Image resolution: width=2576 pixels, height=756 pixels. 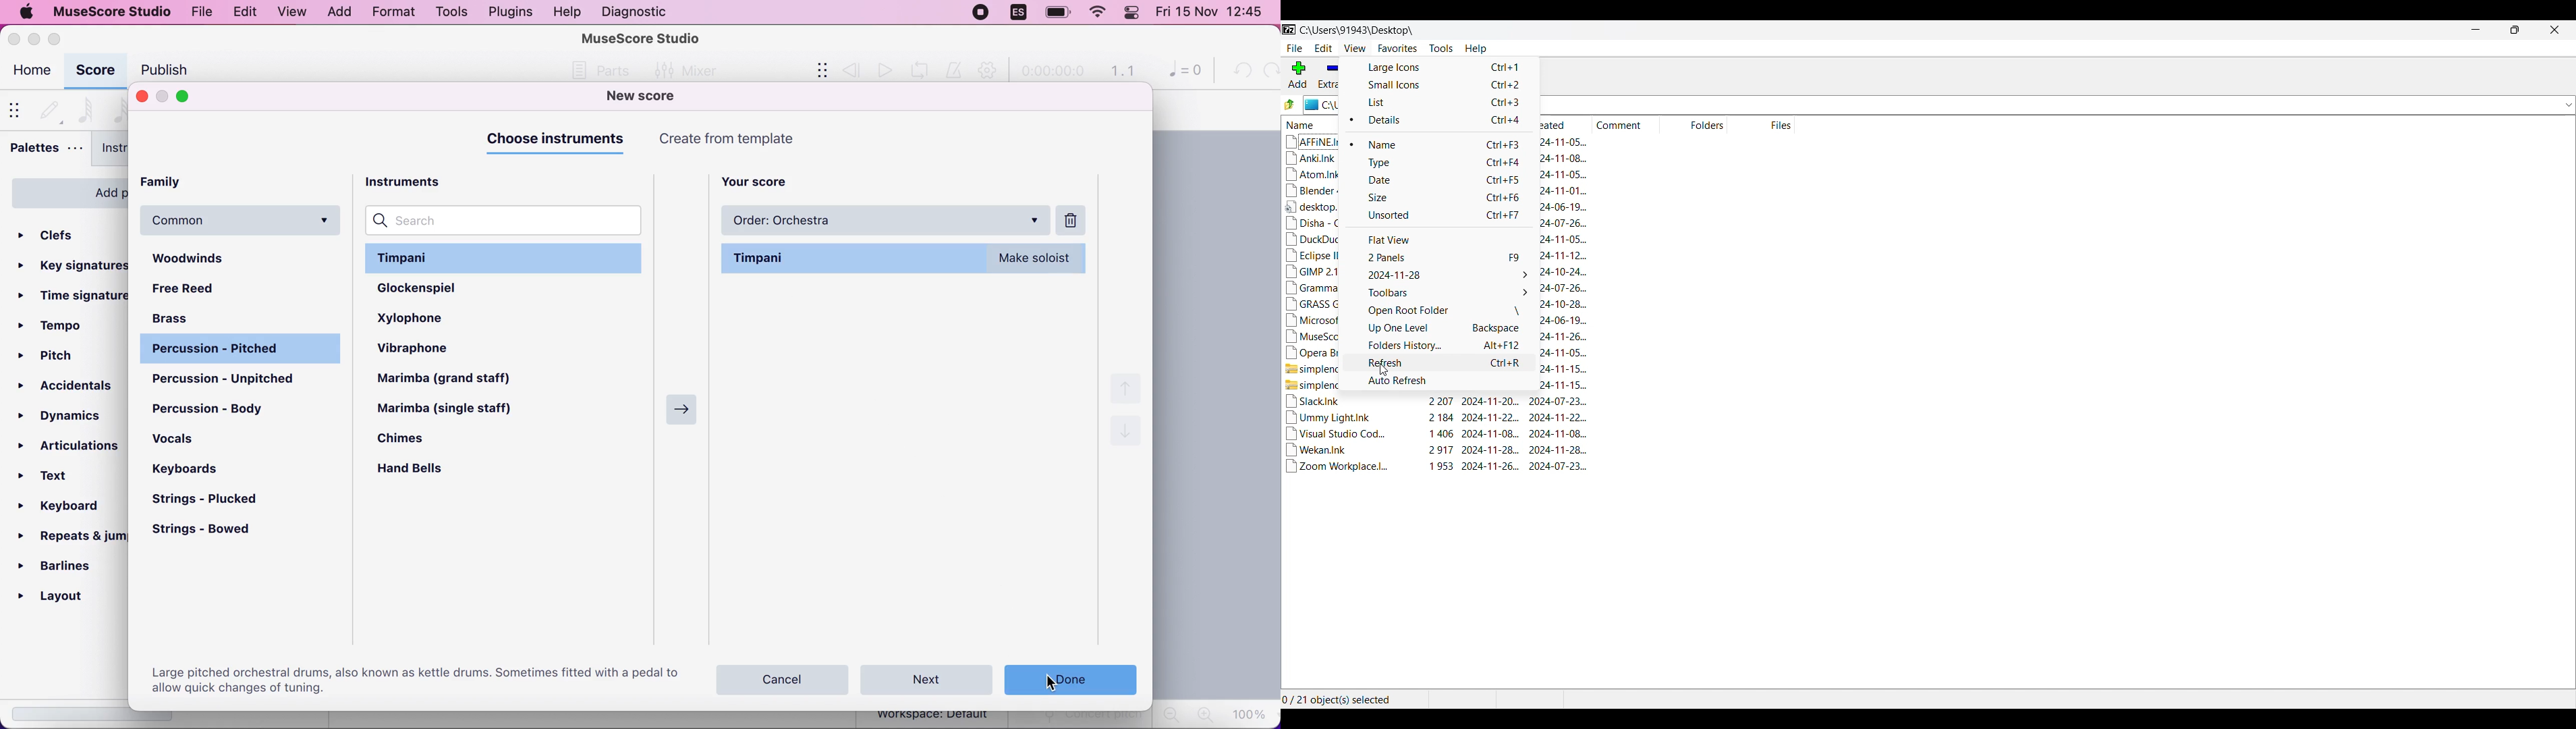 What do you see at coordinates (1437, 163) in the screenshot?
I see `Type` at bounding box center [1437, 163].